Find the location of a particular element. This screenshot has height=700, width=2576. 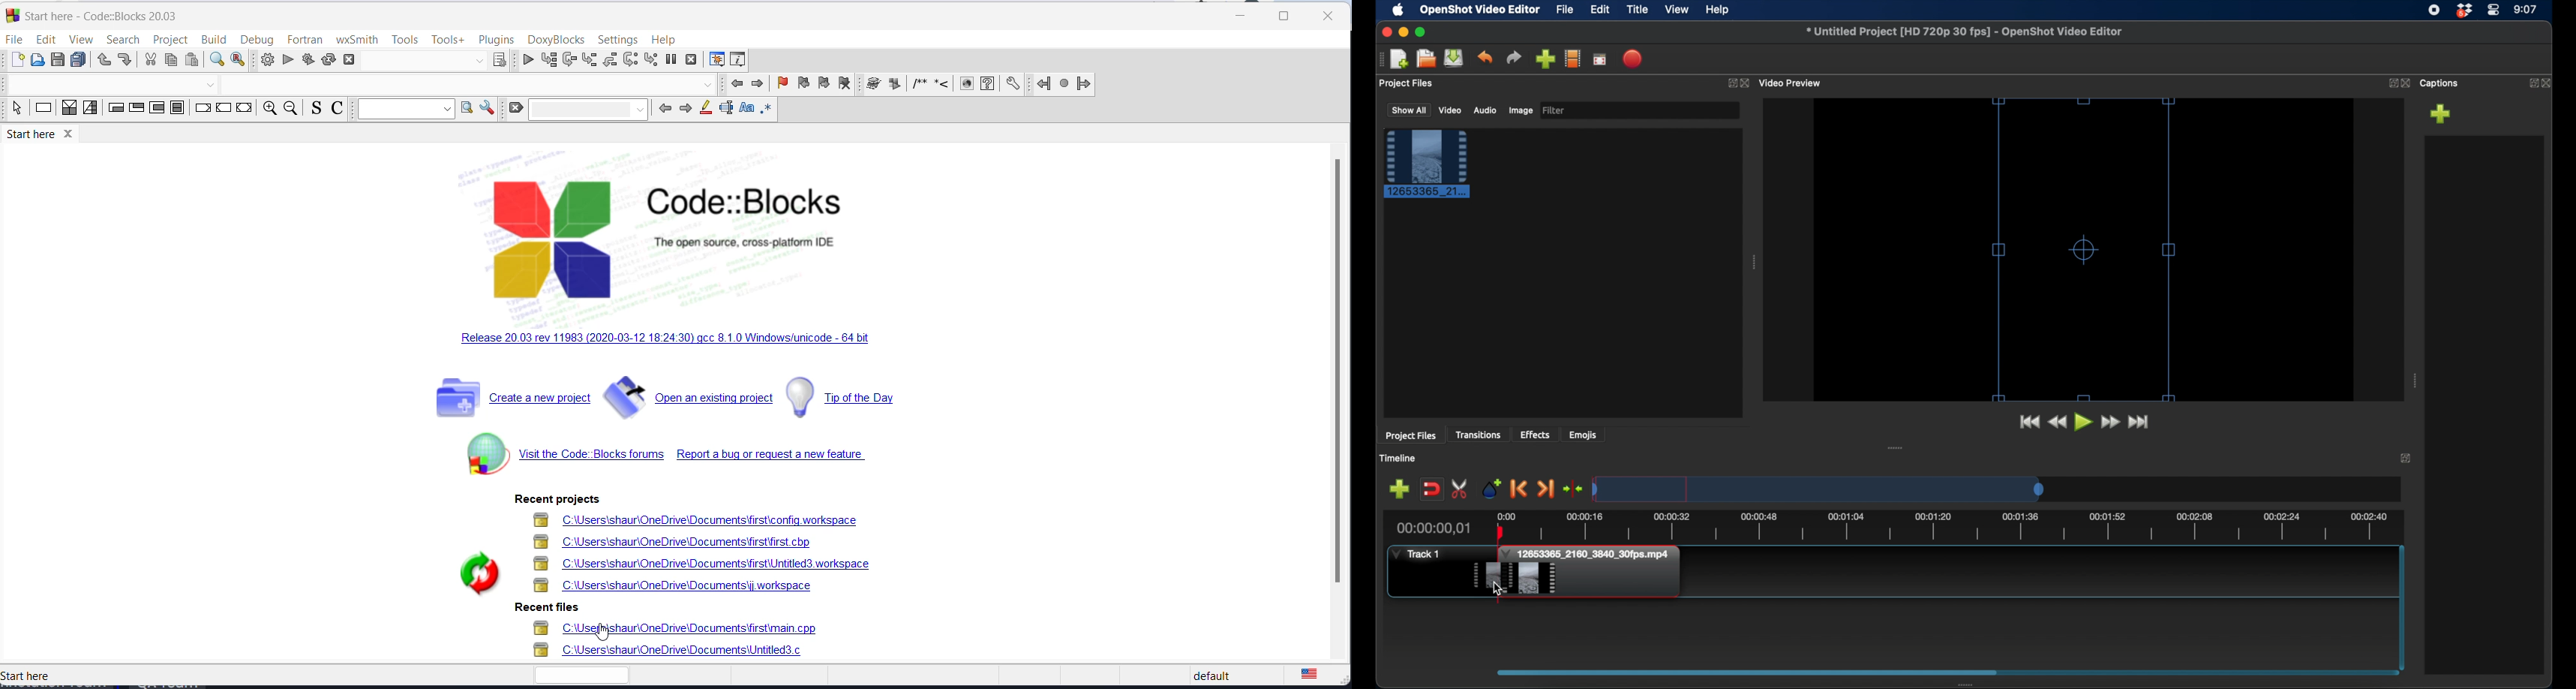

track 1 is located at coordinates (1416, 553).